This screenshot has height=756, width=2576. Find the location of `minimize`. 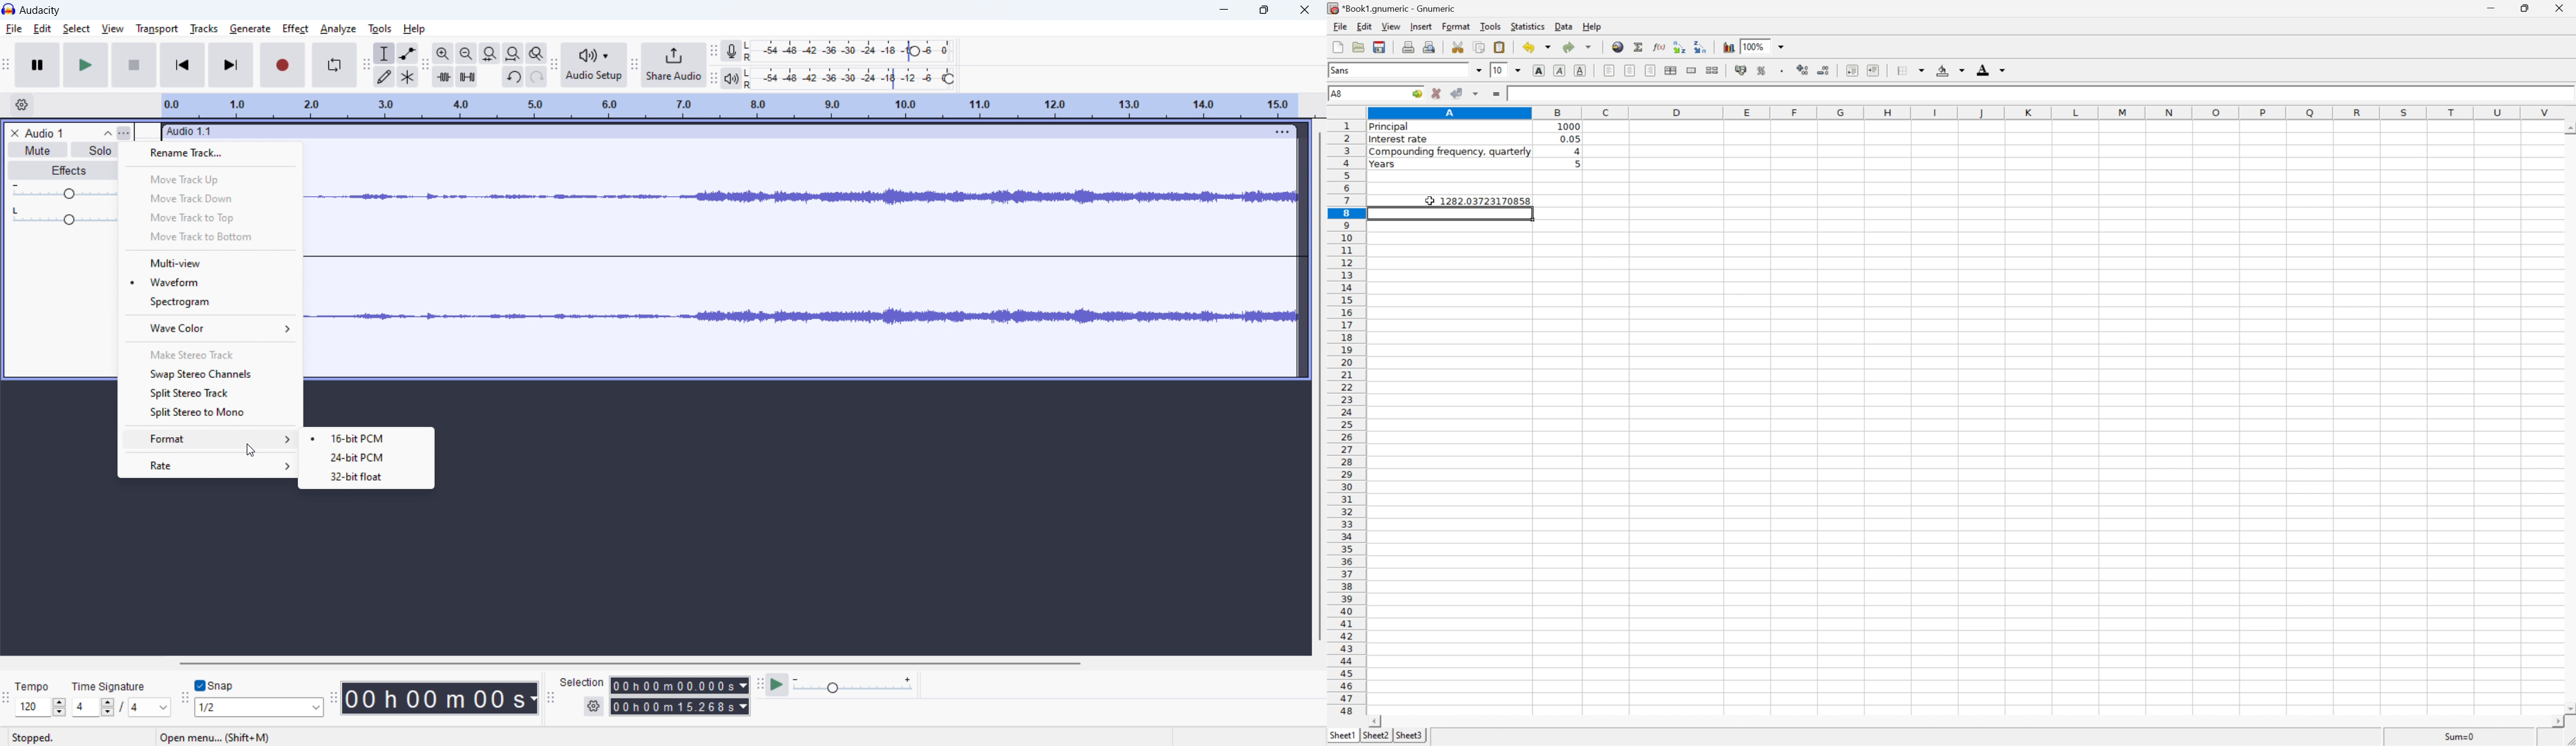

minimize is located at coordinates (1223, 10).